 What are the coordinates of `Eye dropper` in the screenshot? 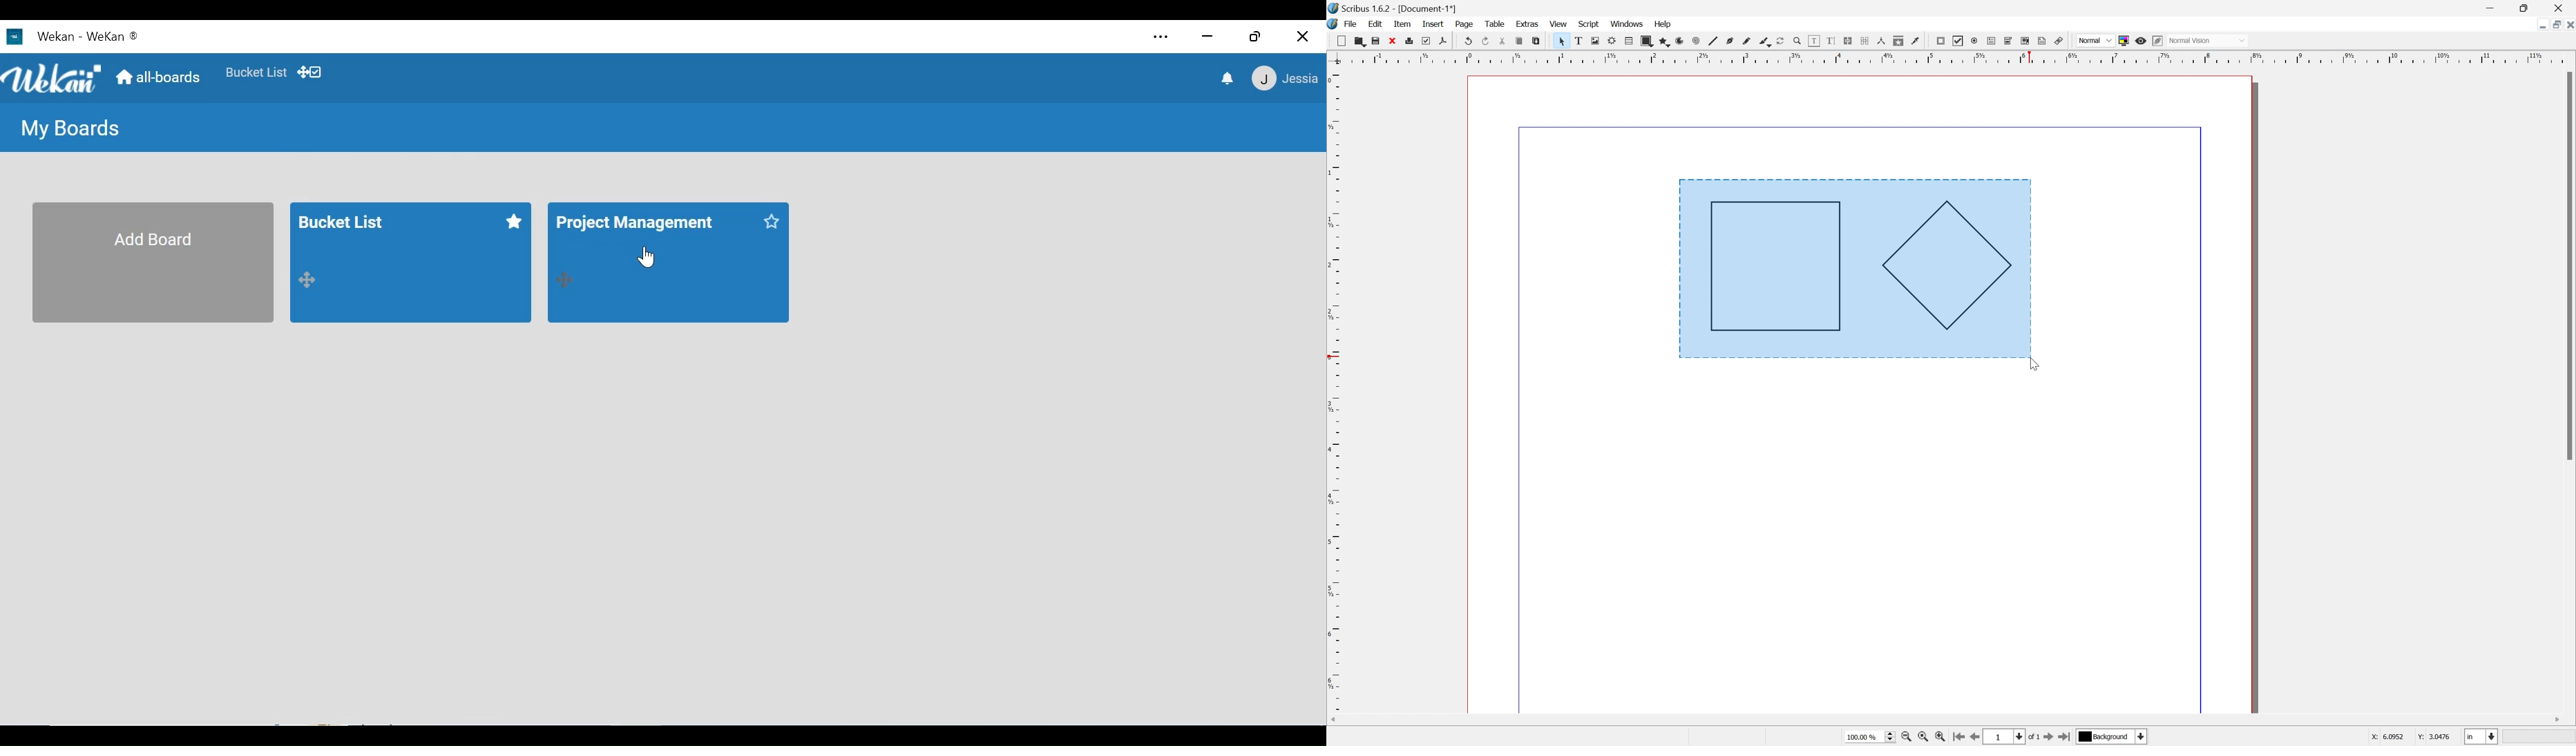 It's located at (1916, 41).